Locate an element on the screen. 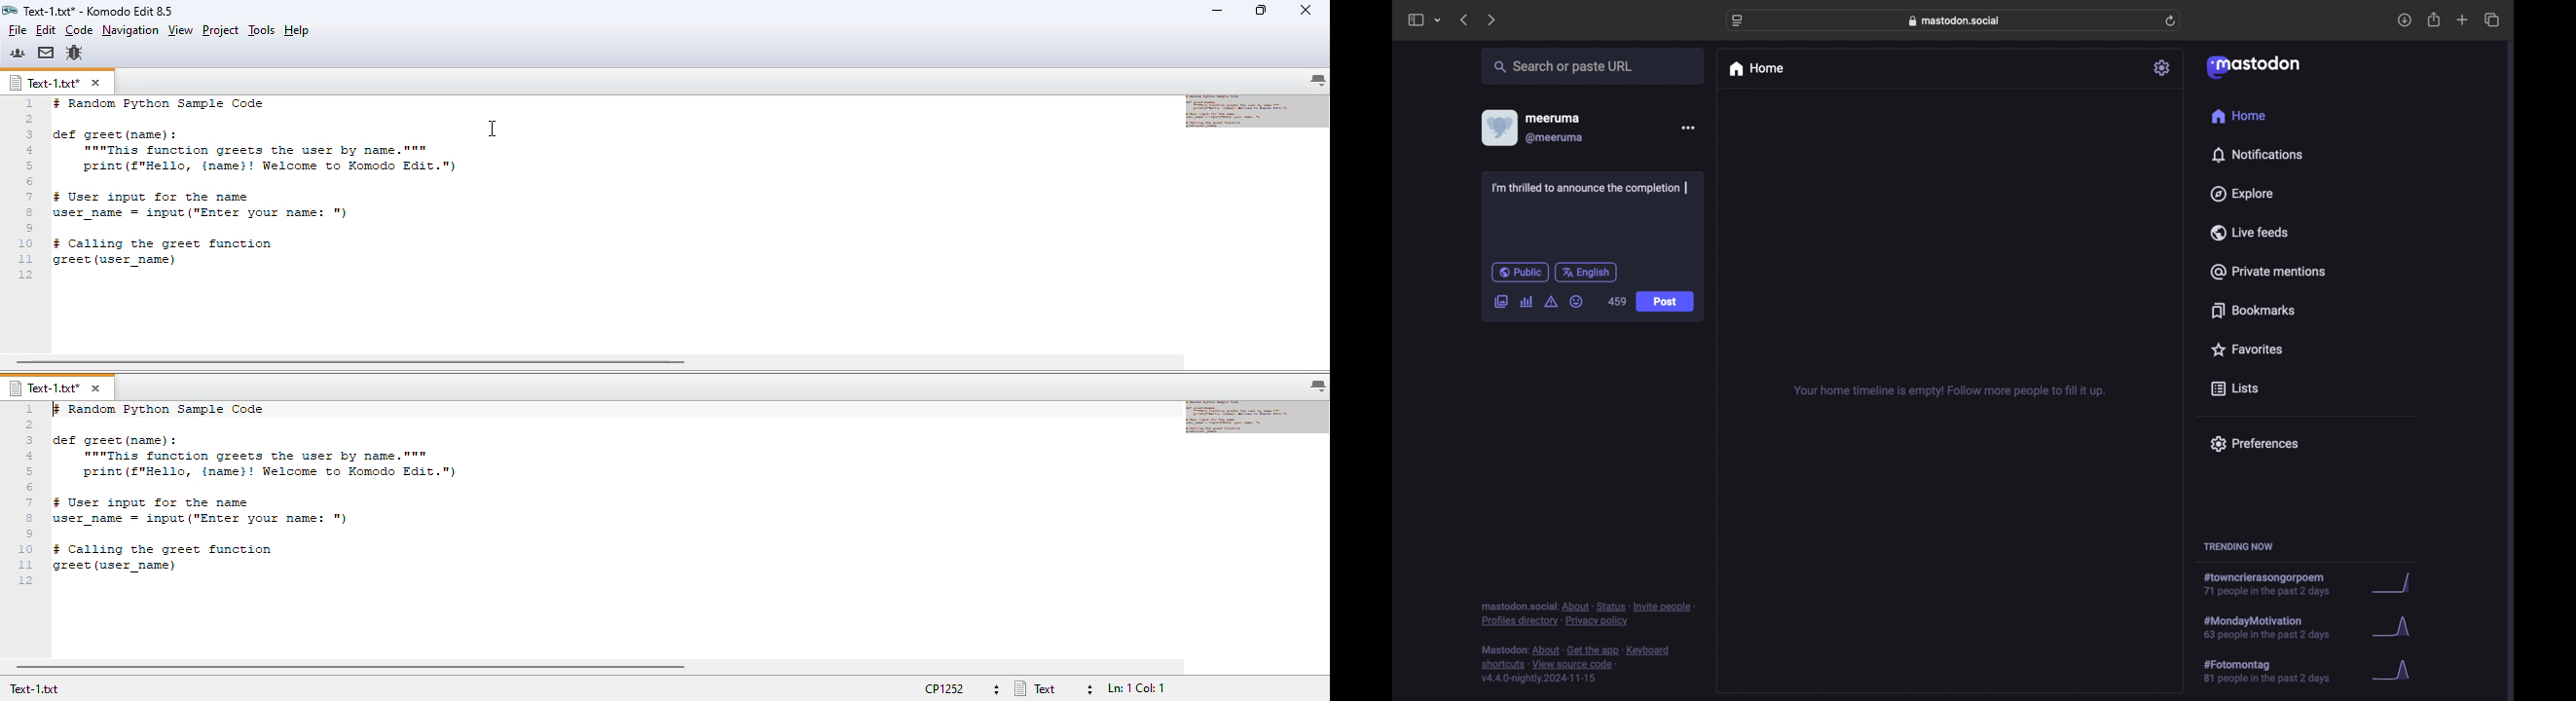 The height and width of the screenshot is (728, 2576). previous is located at coordinates (1464, 19).